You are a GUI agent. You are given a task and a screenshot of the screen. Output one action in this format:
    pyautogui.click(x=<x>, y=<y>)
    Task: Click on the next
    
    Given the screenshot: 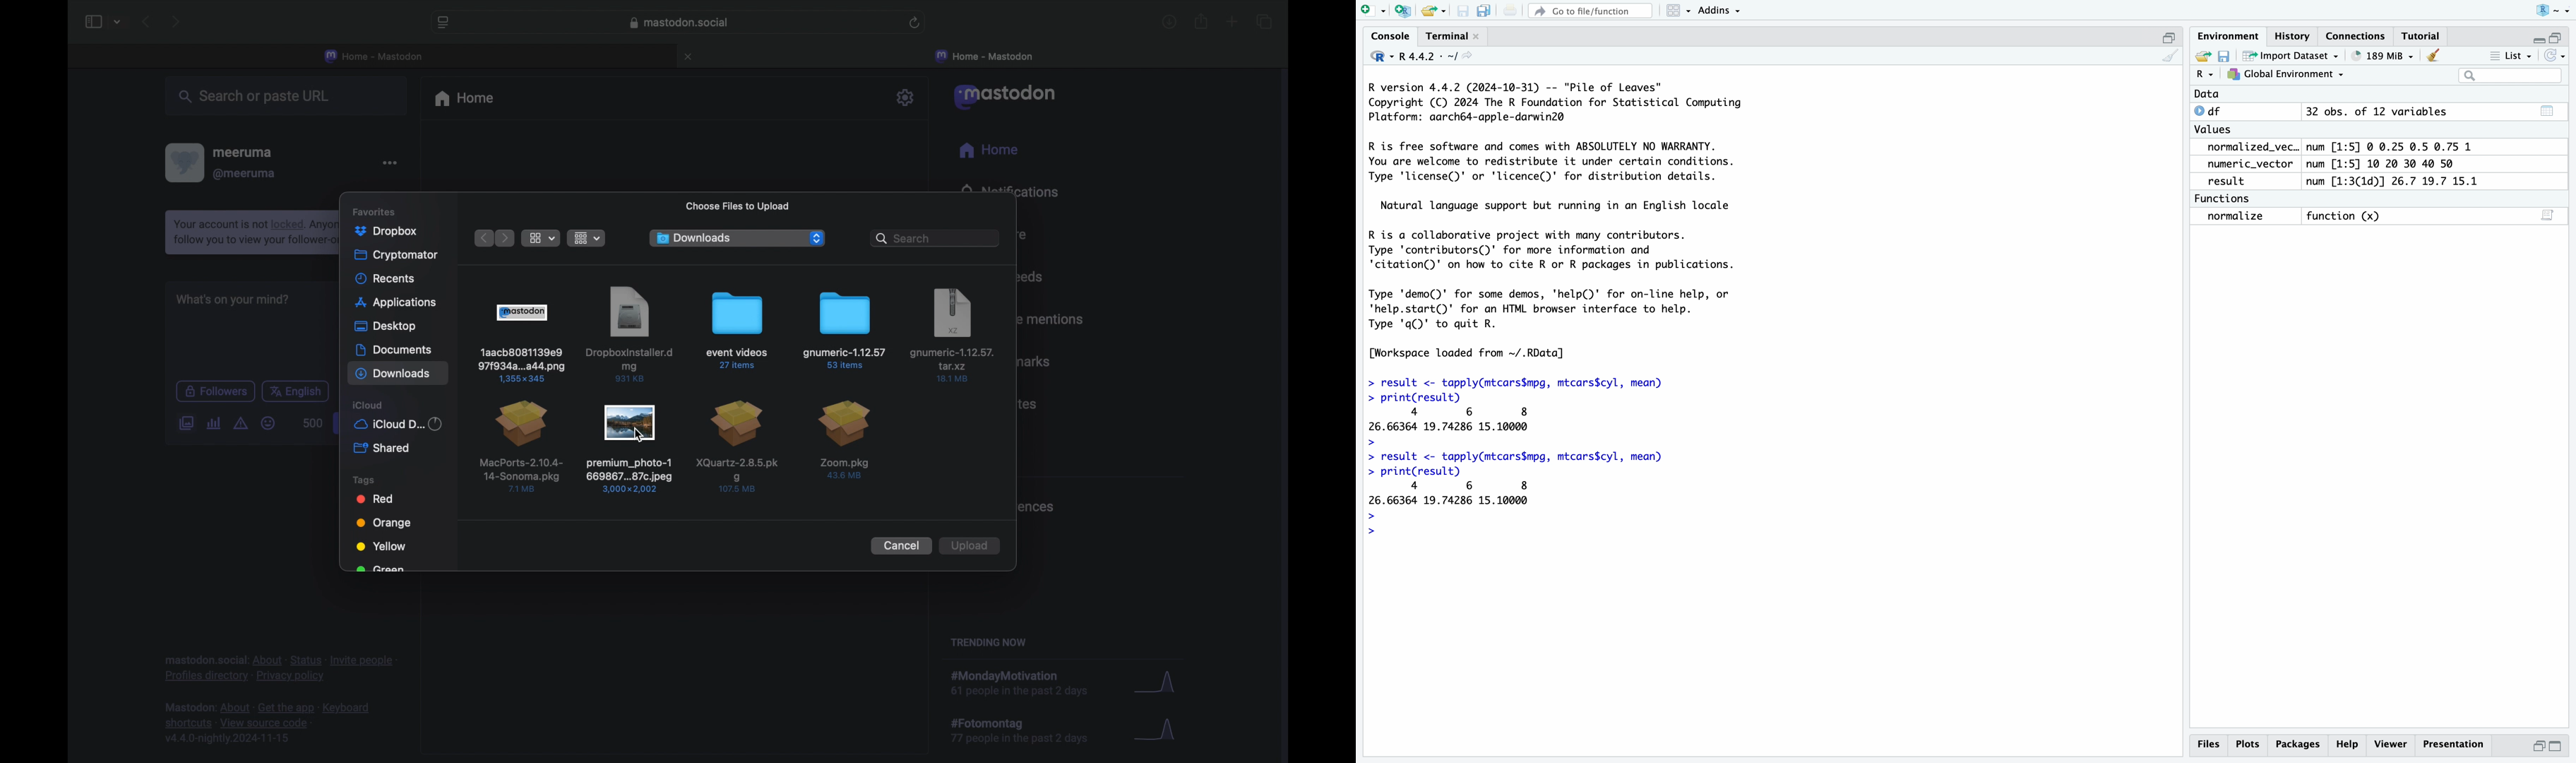 What is the action you would take?
    pyautogui.click(x=506, y=238)
    